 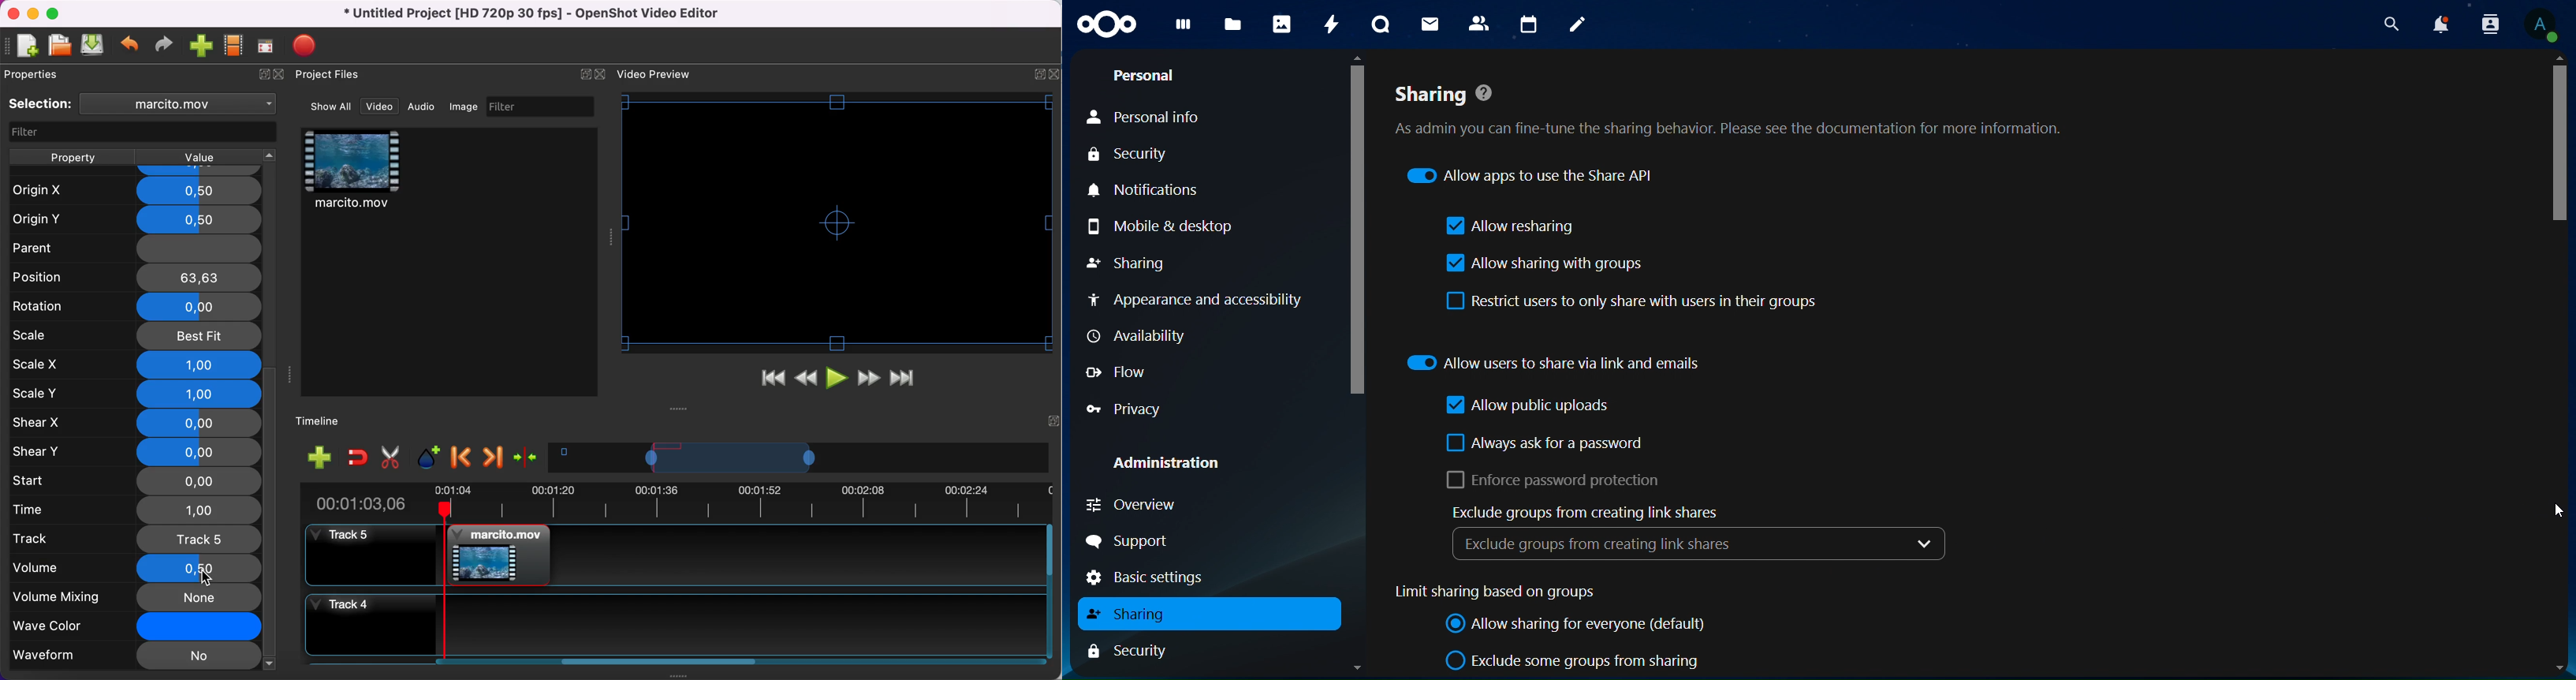 I want to click on overview, so click(x=1144, y=503).